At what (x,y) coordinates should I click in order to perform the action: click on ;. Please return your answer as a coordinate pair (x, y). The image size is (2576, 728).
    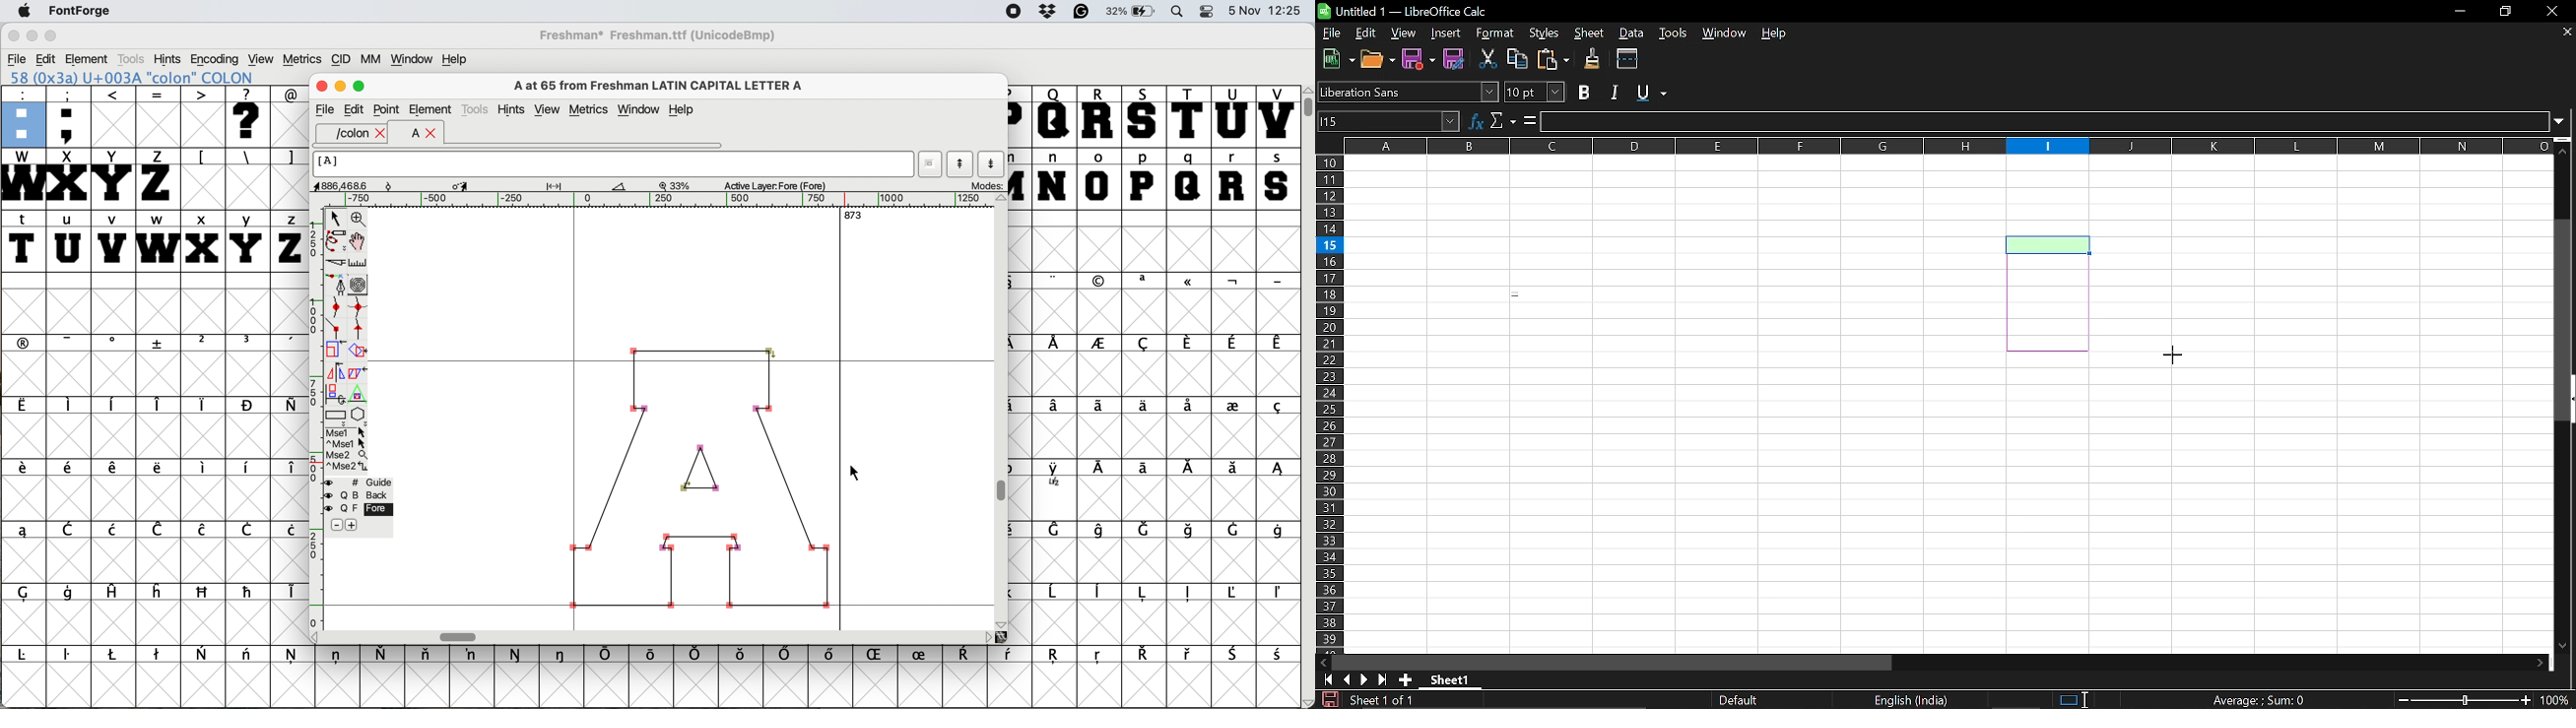
    Looking at the image, I should click on (70, 116).